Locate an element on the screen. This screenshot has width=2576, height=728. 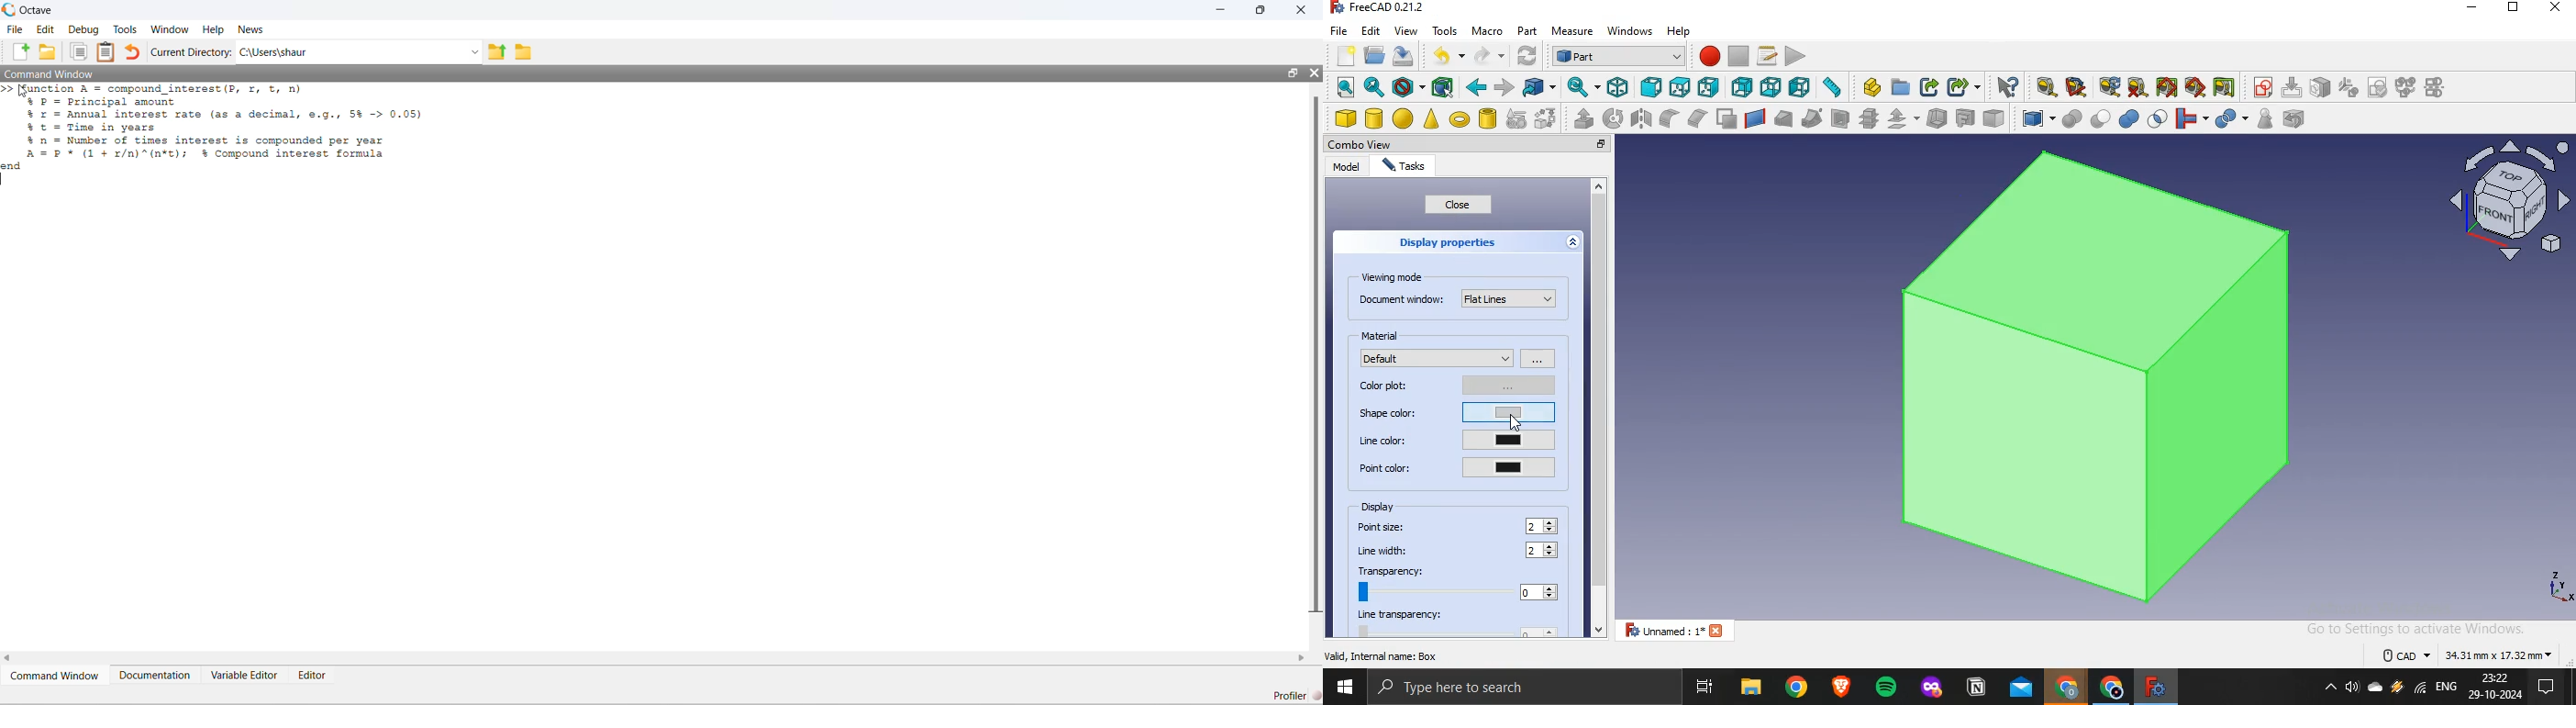
display properties is located at coordinates (1449, 241).